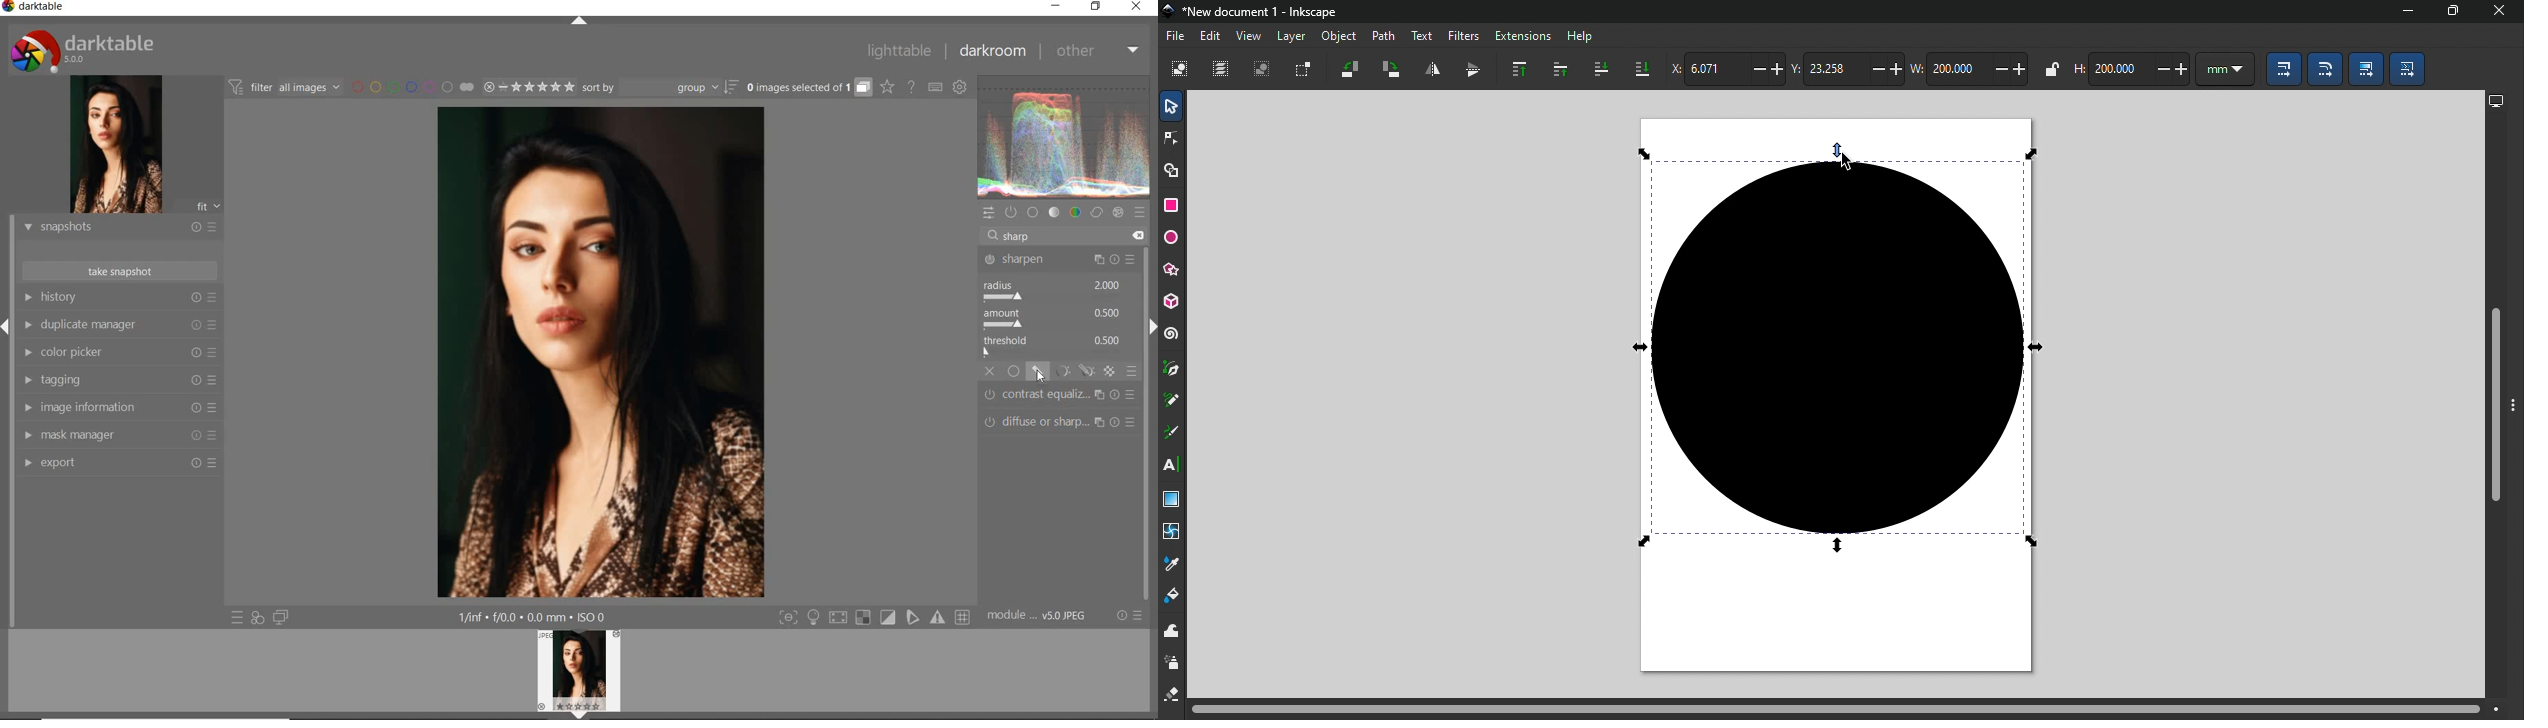 Image resolution: width=2548 pixels, height=728 pixels. Describe the element at coordinates (1394, 72) in the screenshot. I see `Object rotate 90 clockwise` at that location.